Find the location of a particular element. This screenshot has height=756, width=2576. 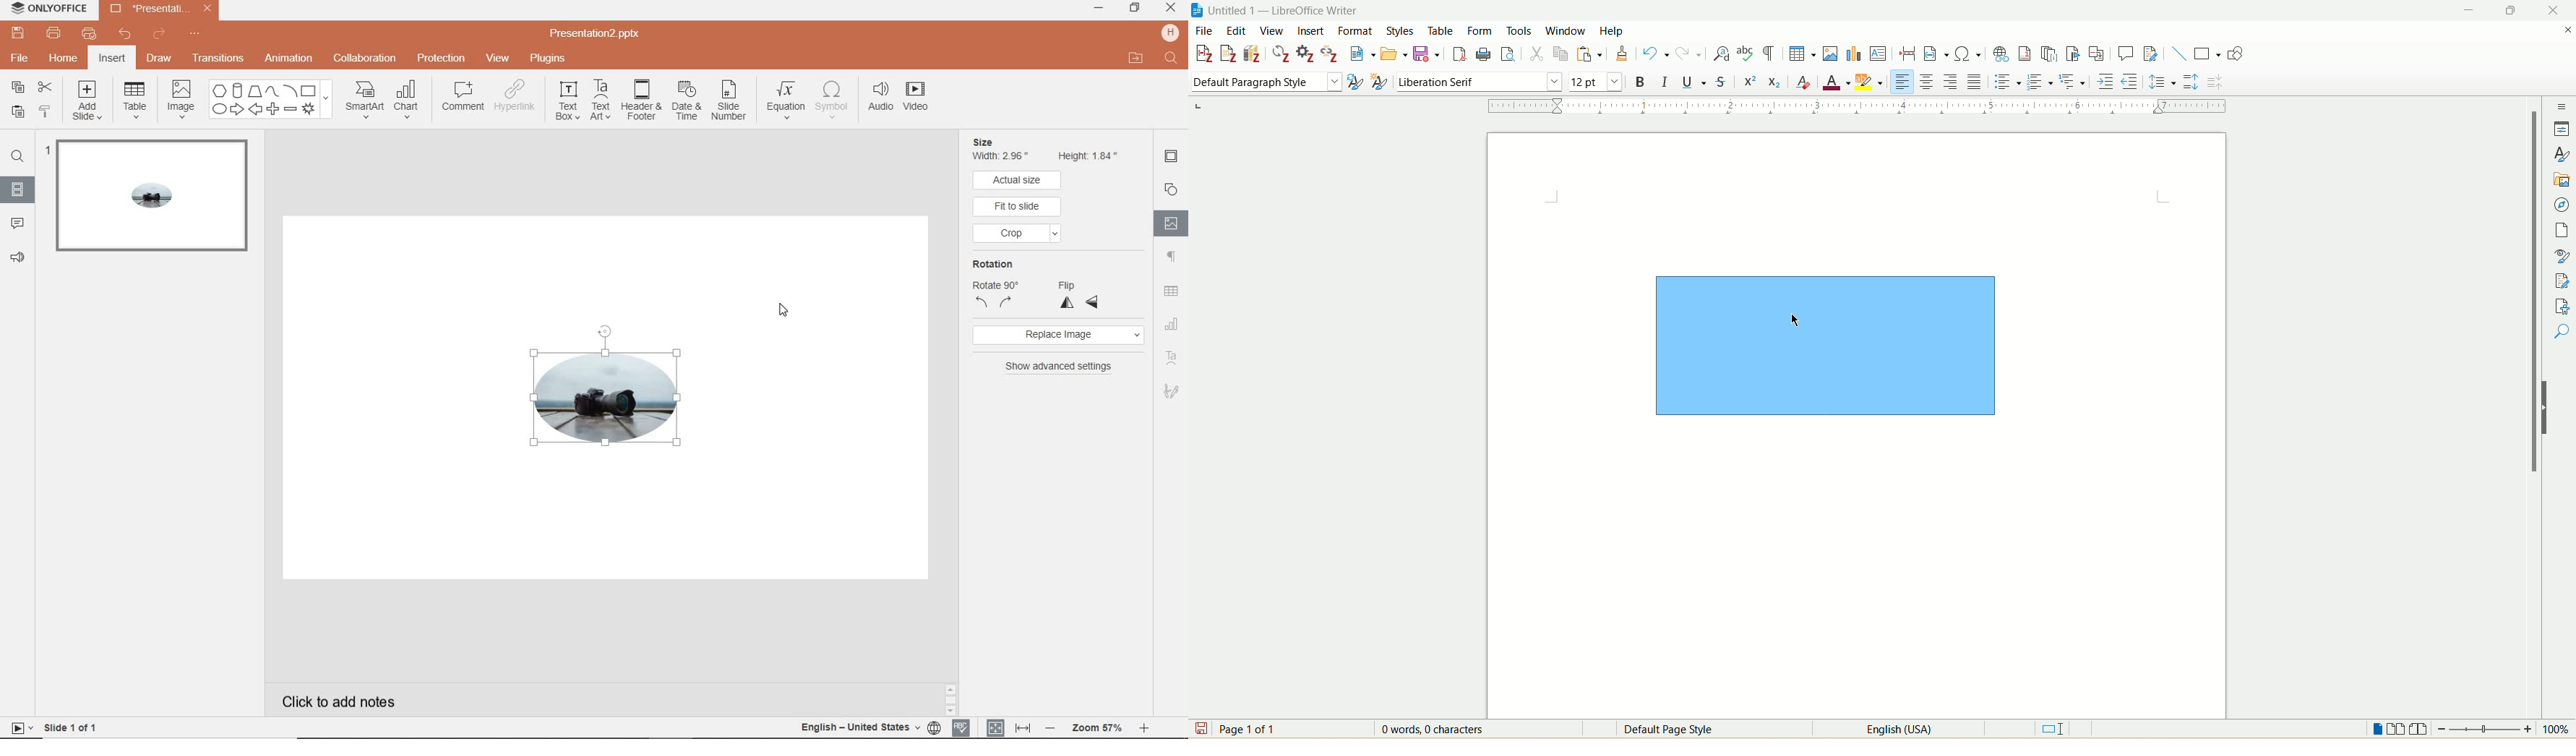

smartart is located at coordinates (363, 101).